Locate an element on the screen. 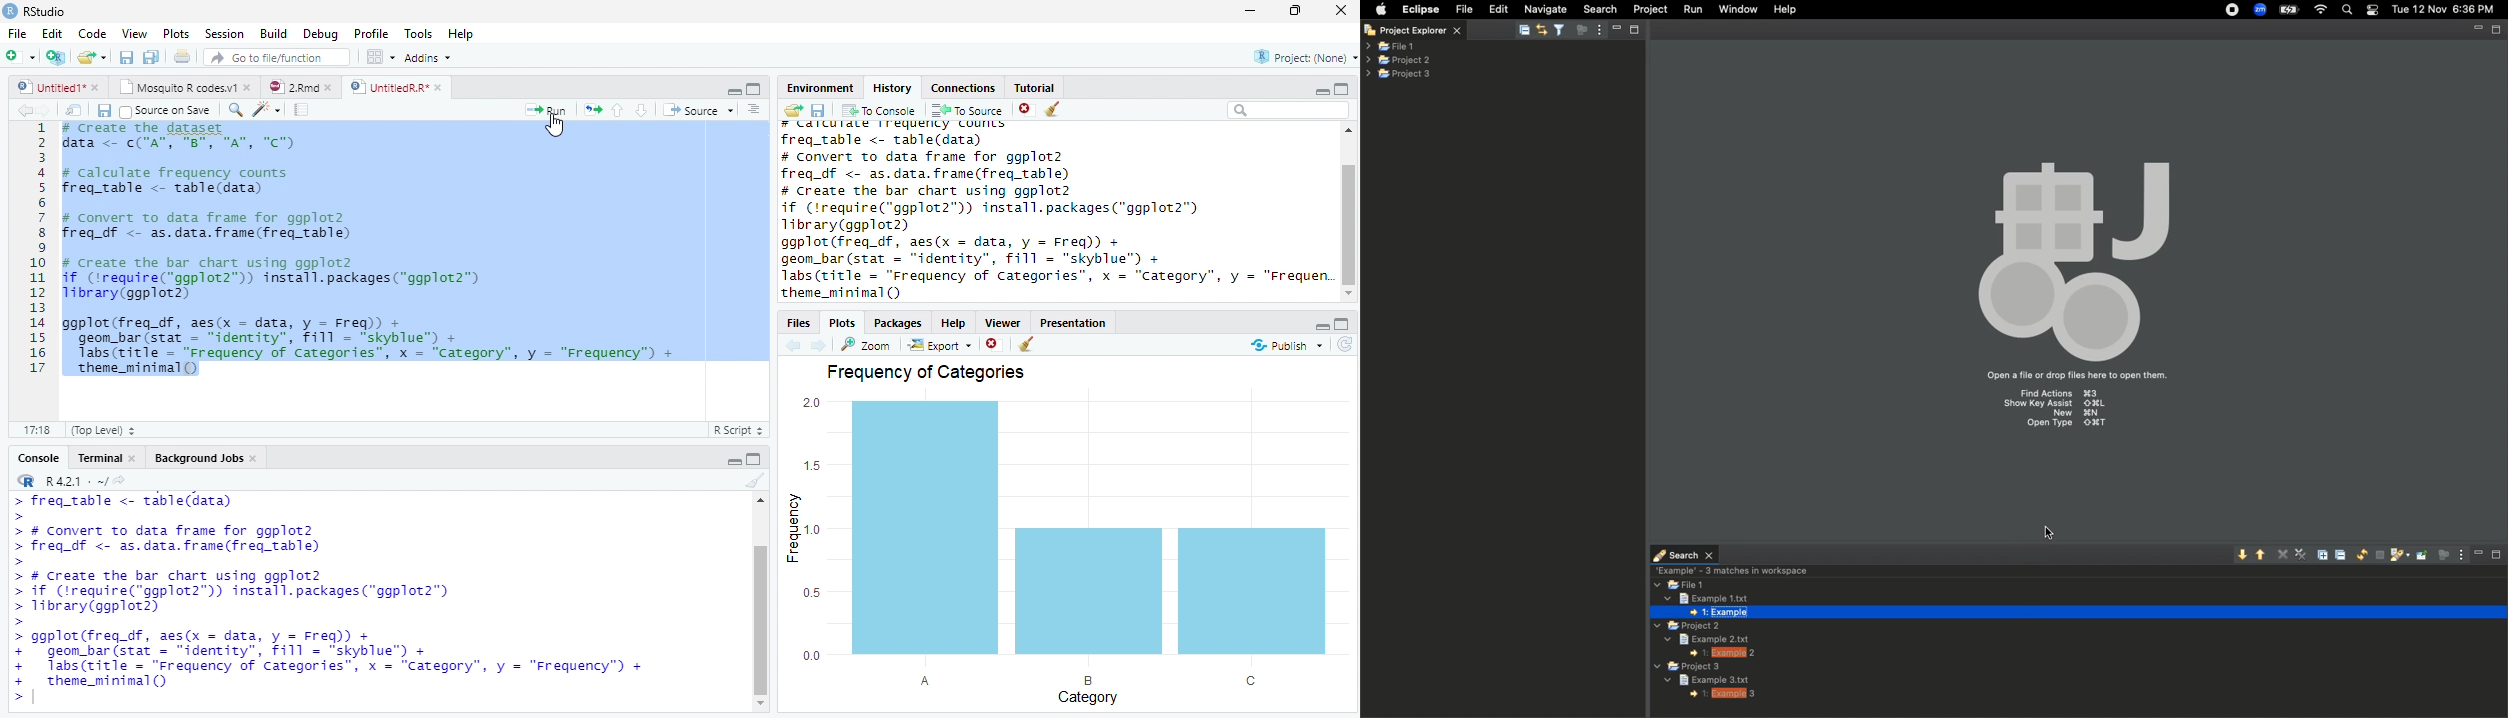 This screenshot has height=728, width=2520. Go to the next section is located at coordinates (641, 110).